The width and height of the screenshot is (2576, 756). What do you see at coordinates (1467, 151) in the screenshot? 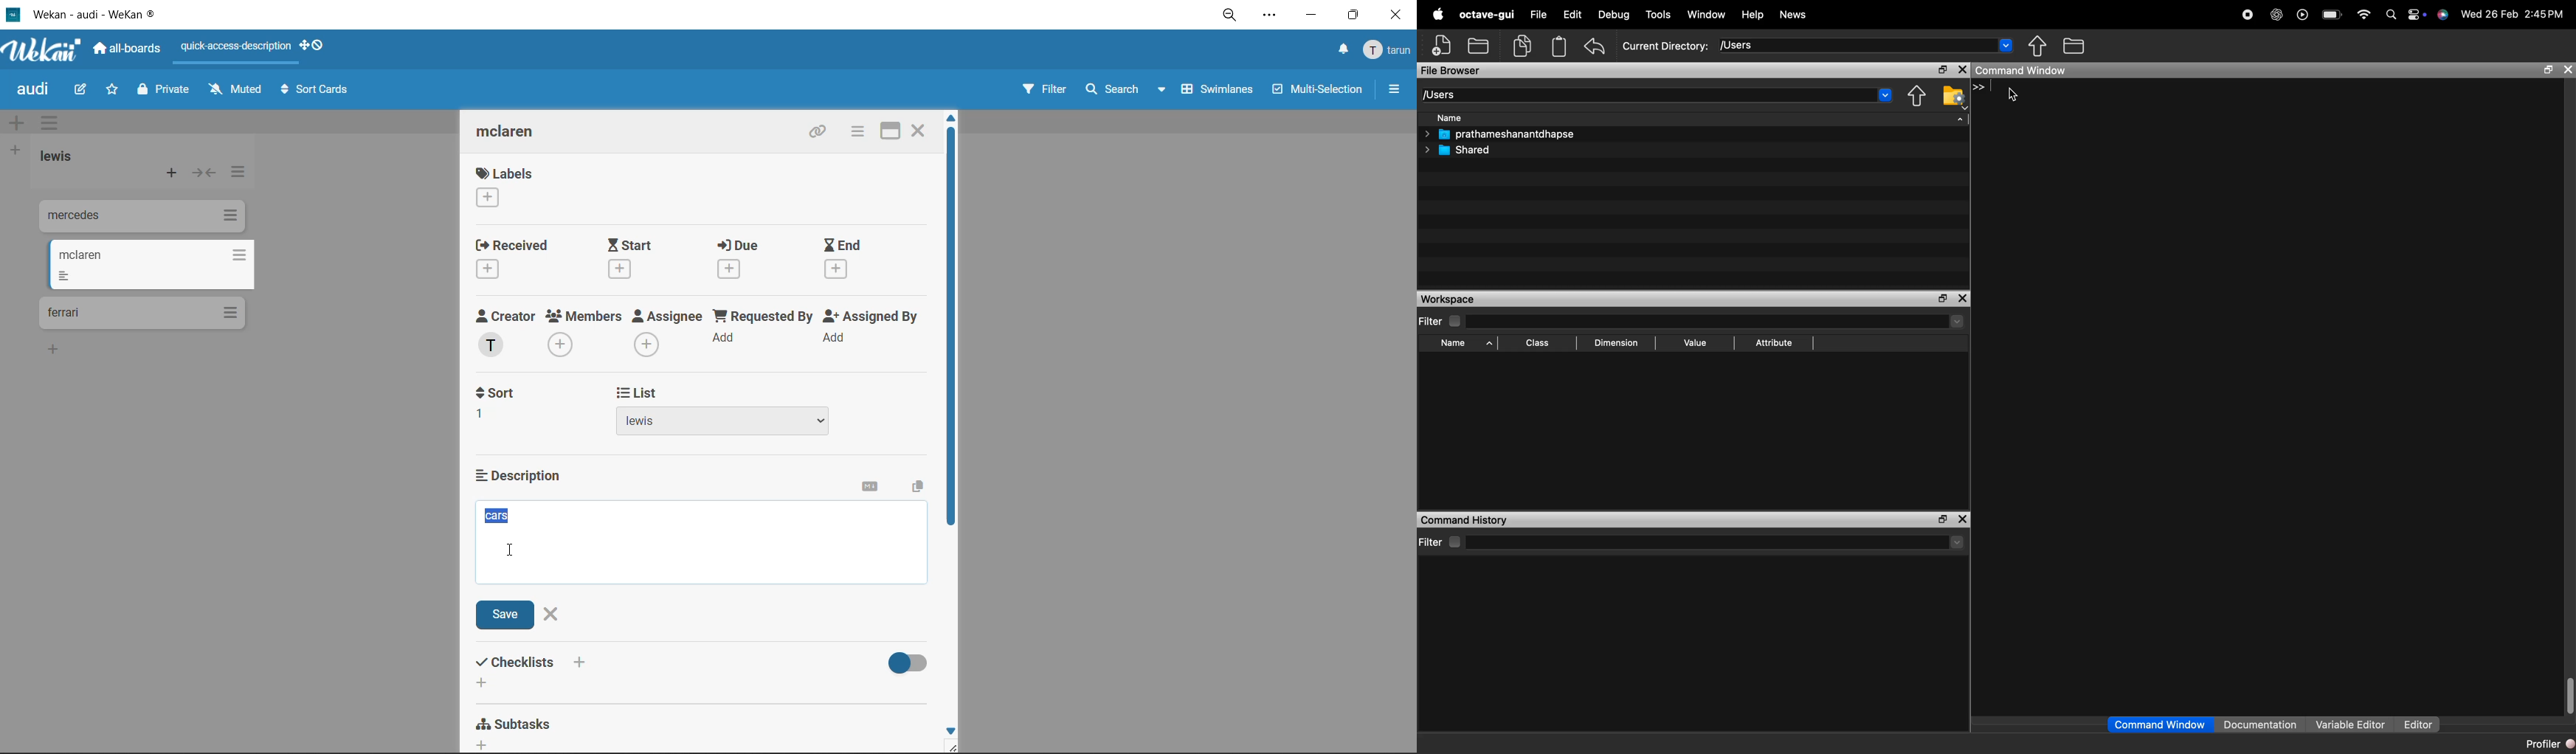
I see `Shared` at bounding box center [1467, 151].